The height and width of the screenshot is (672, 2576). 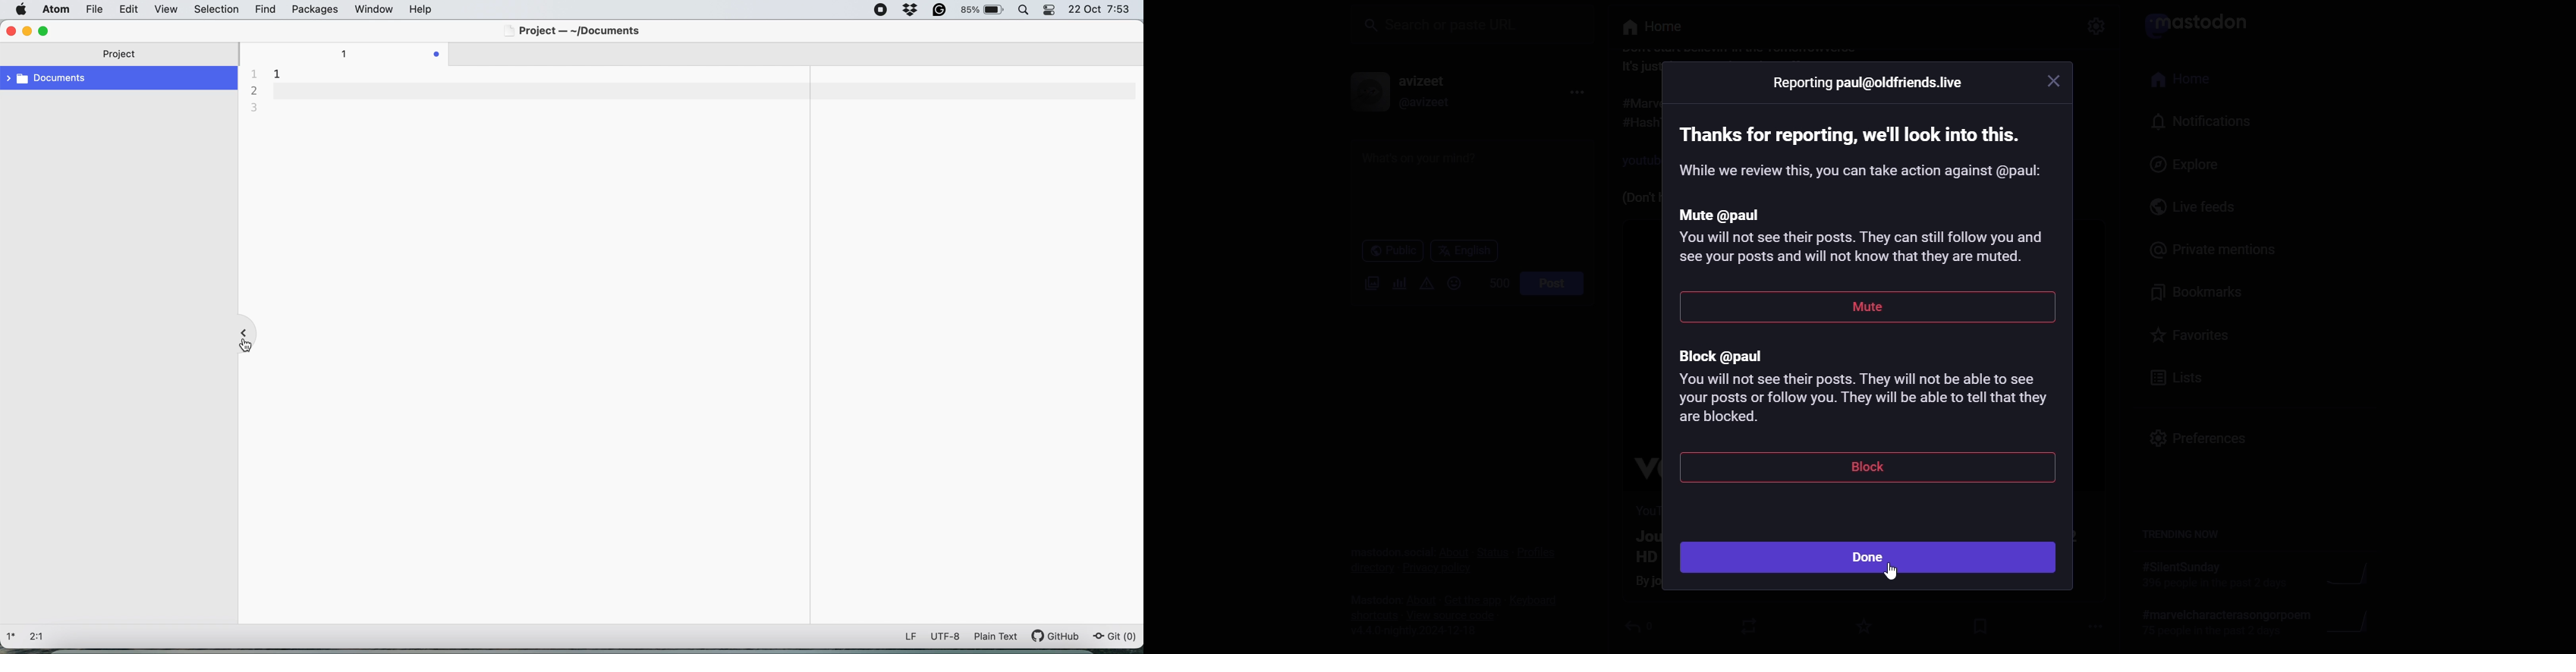 What do you see at coordinates (43, 30) in the screenshot?
I see `maximise` at bounding box center [43, 30].